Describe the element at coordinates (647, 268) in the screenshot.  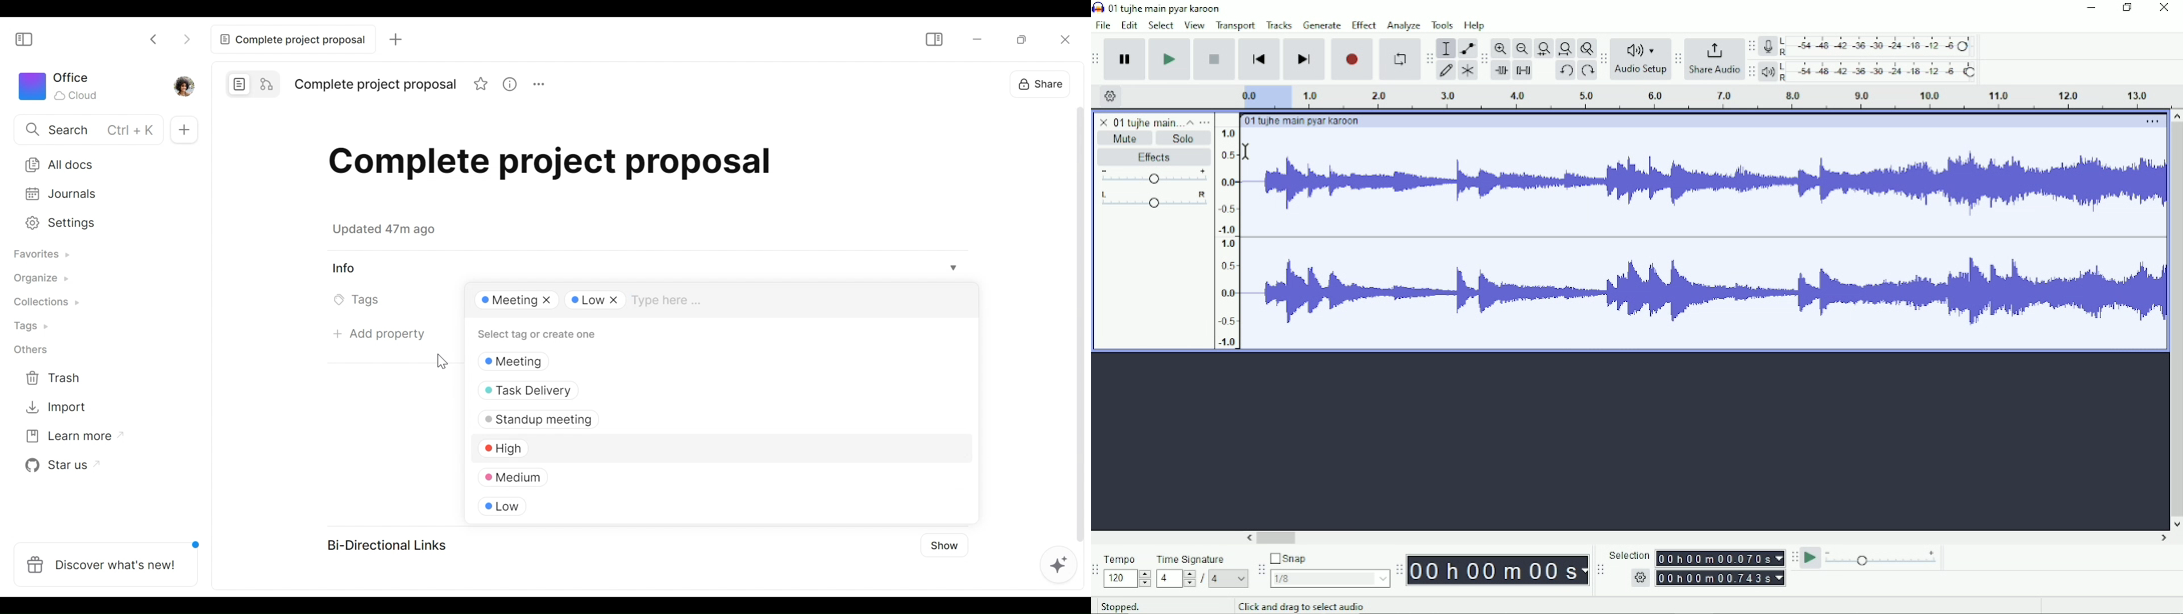
I see `View Info` at that location.